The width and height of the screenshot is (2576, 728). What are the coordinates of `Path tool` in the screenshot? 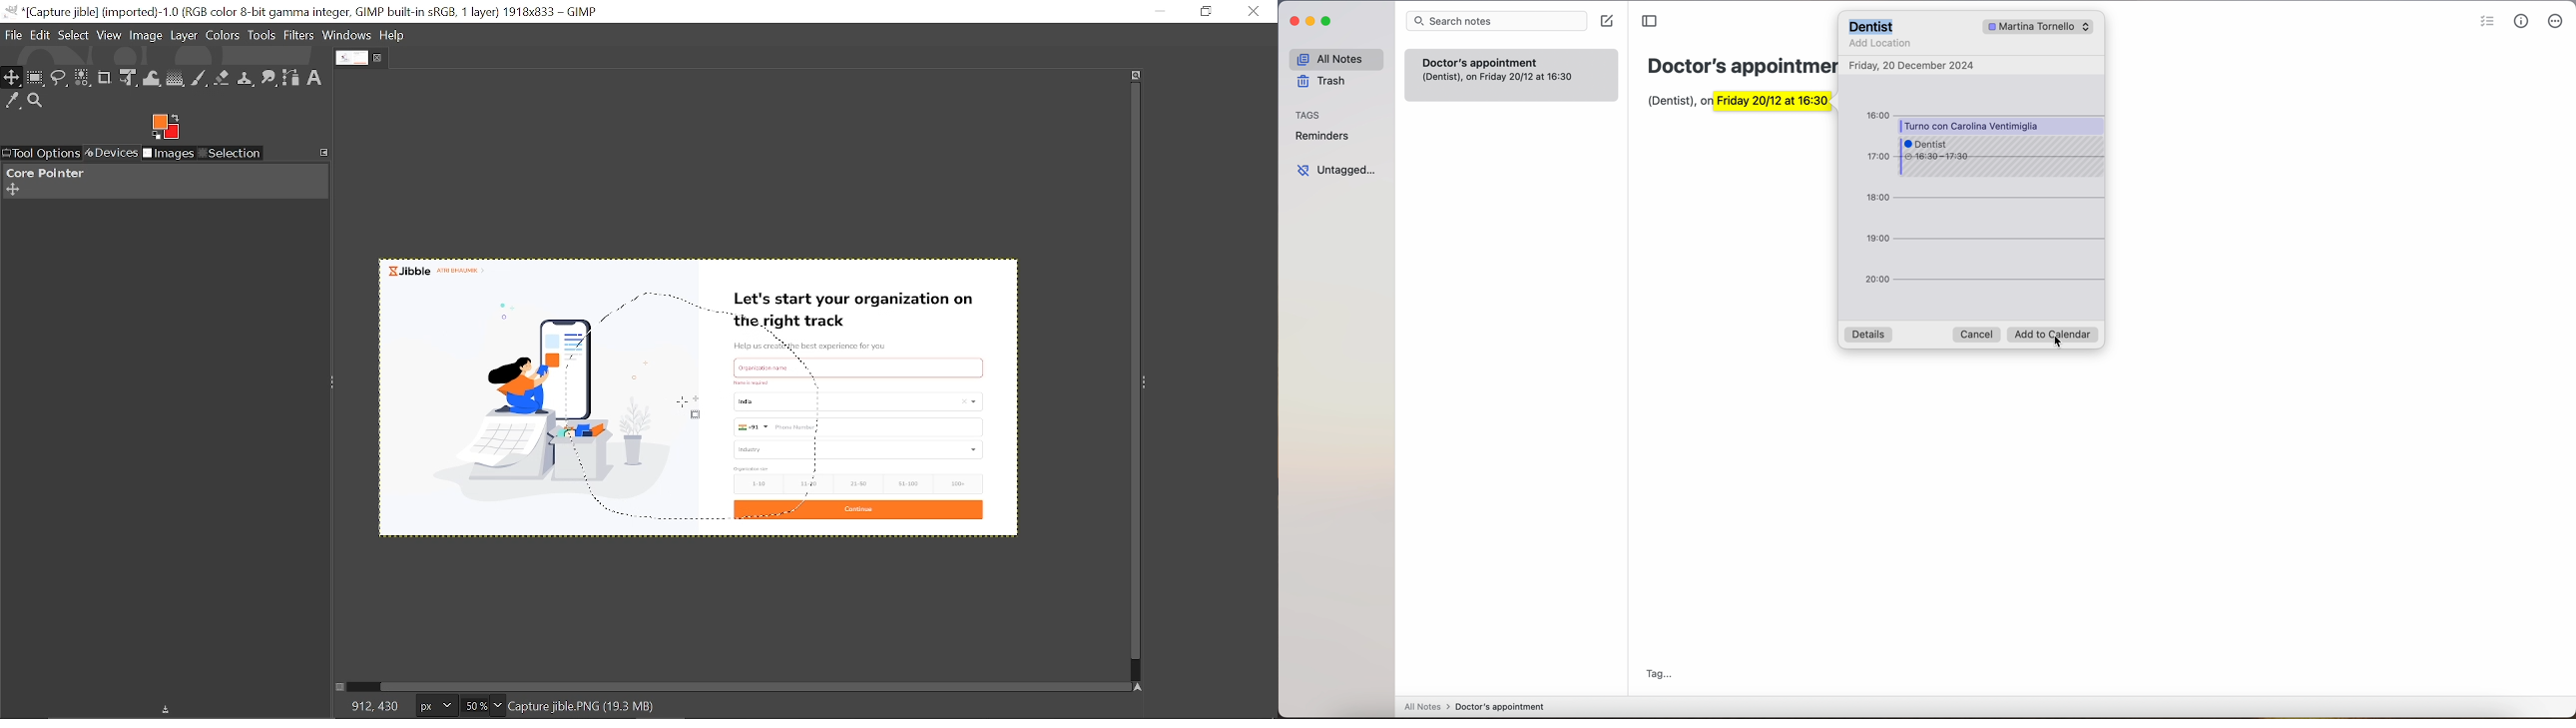 It's located at (291, 79).